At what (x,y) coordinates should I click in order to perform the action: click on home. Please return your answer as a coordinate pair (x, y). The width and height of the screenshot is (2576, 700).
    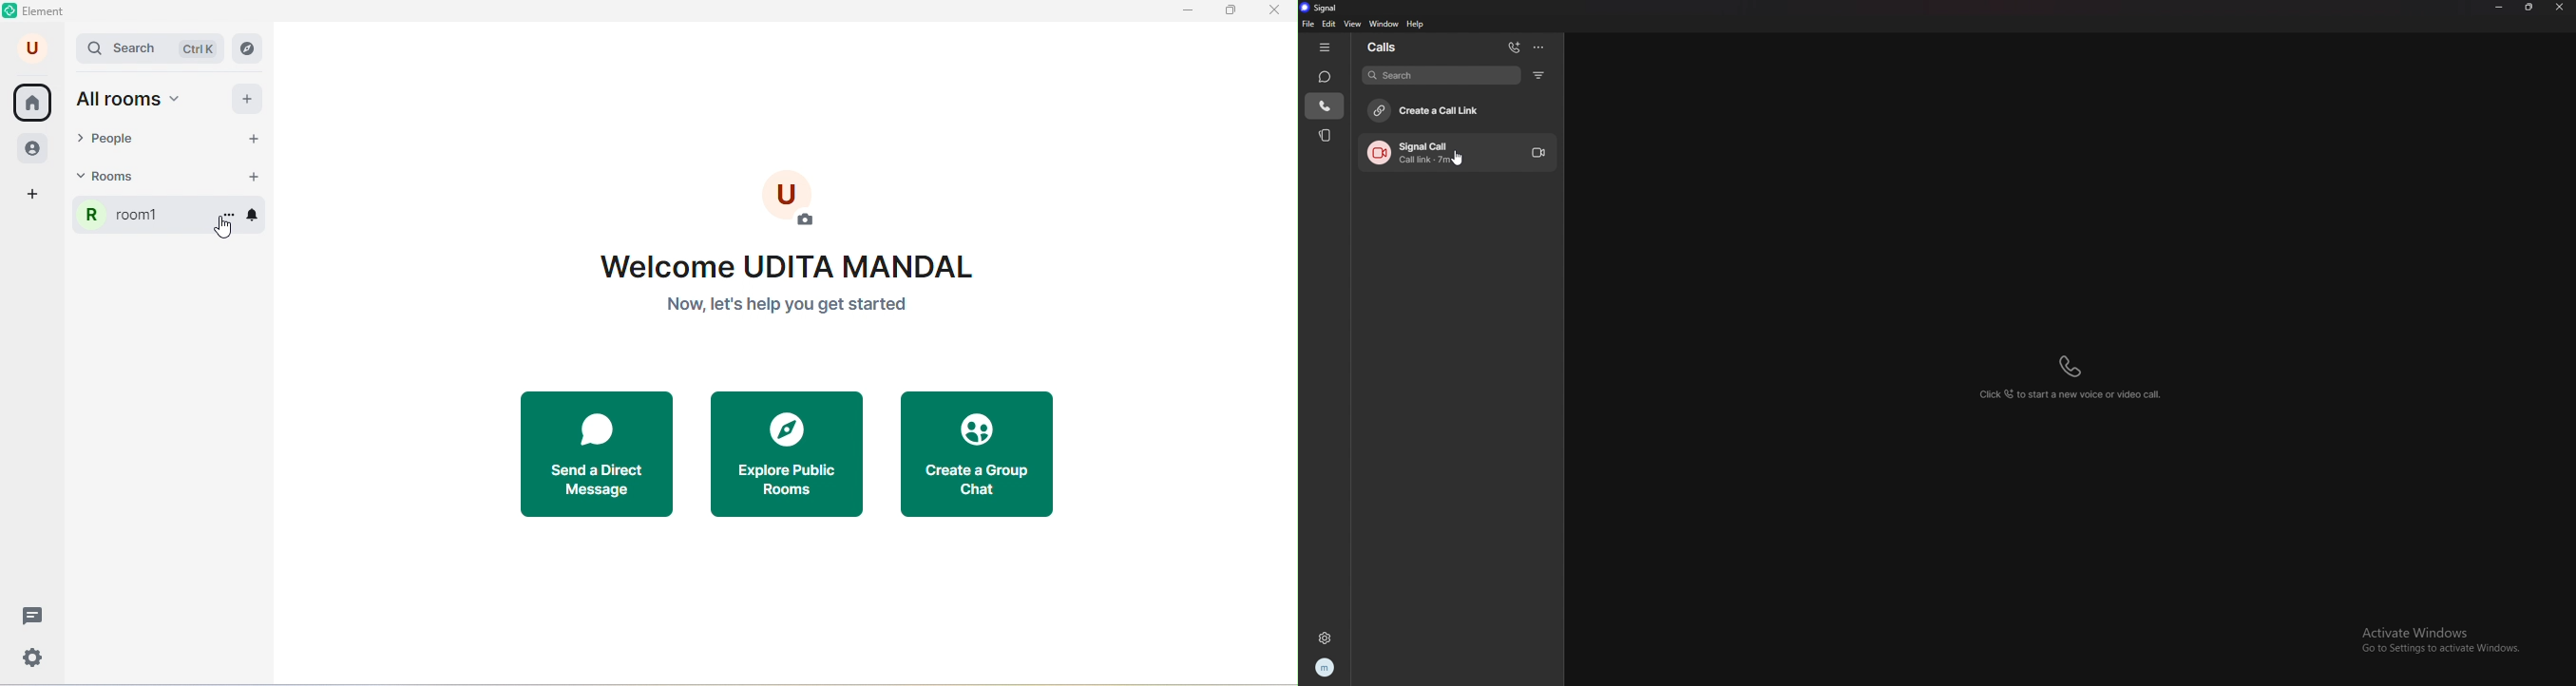
    Looking at the image, I should click on (32, 103).